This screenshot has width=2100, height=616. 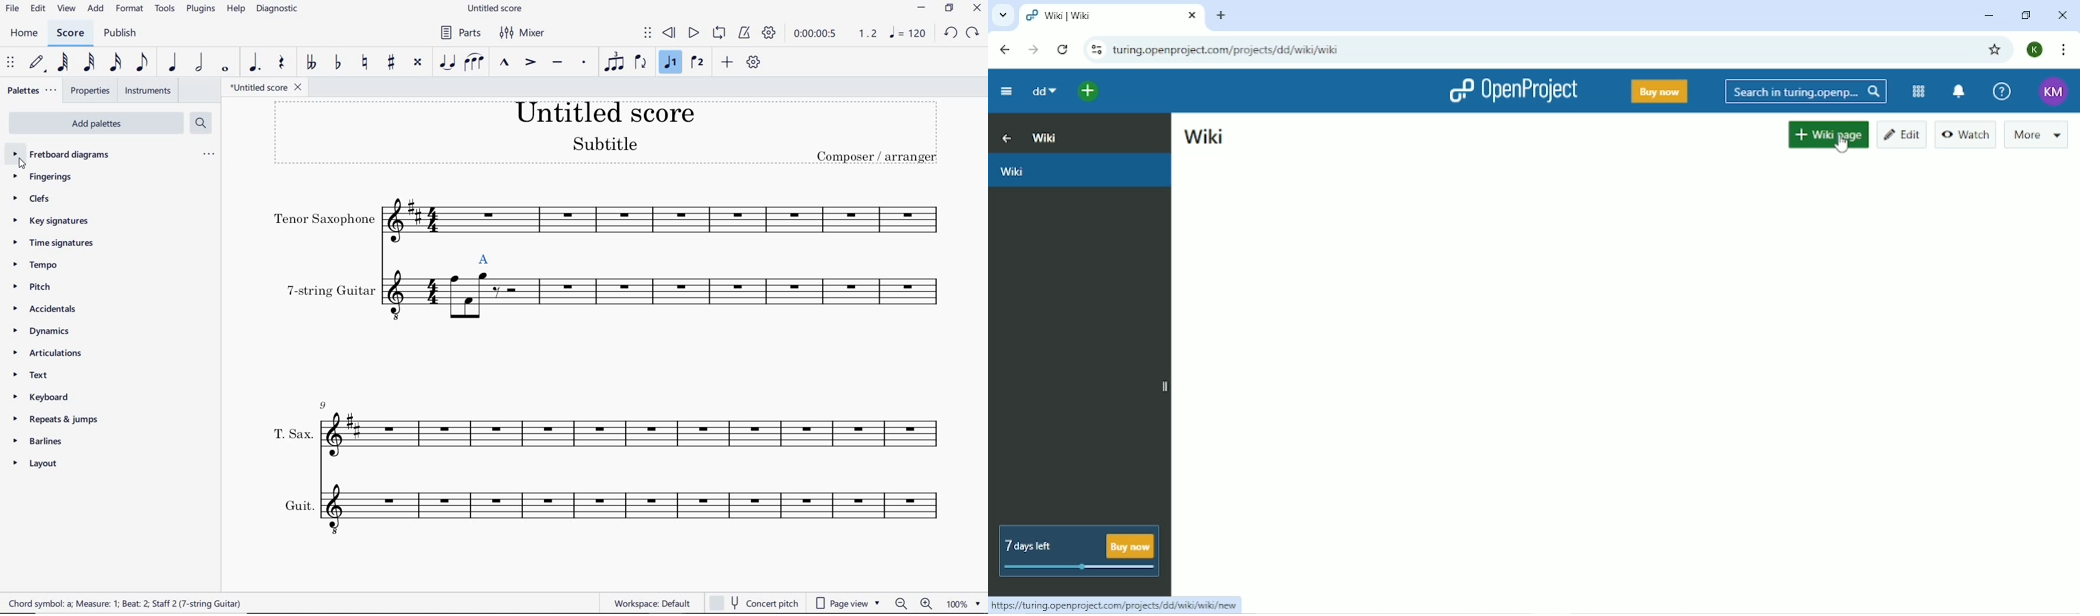 What do you see at coordinates (1045, 93) in the screenshot?
I see `dd` at bounding box center [1045, 93].